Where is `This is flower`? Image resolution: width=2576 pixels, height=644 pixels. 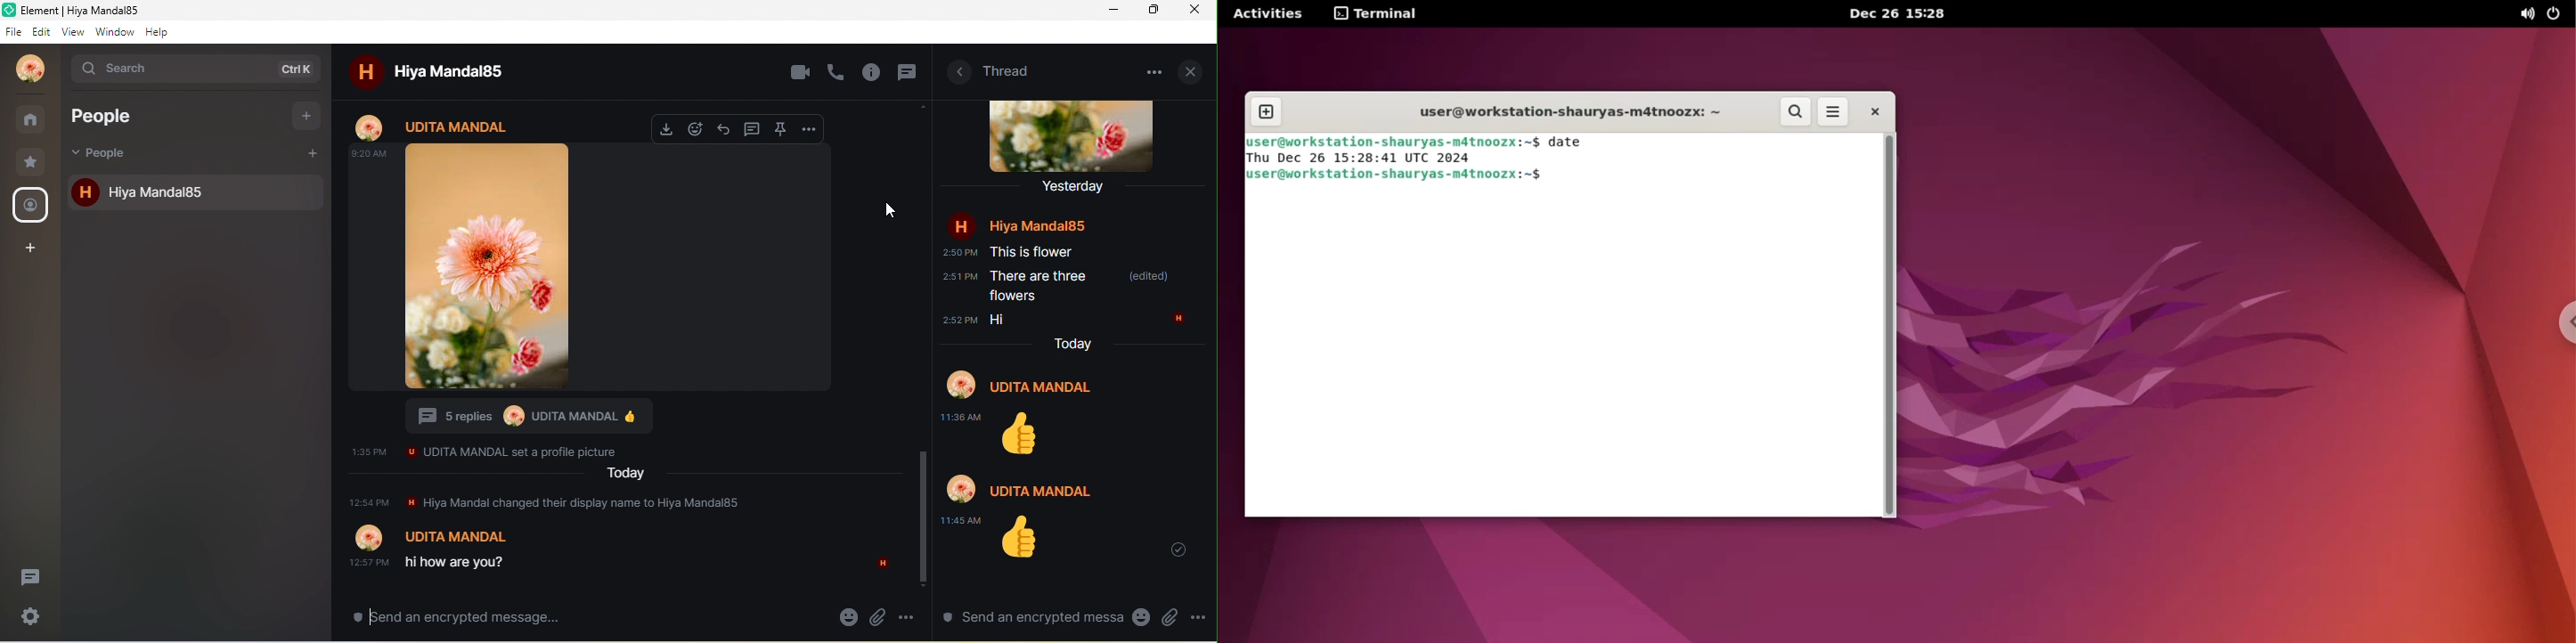
This is flower is located at coordinates (1032, 252).